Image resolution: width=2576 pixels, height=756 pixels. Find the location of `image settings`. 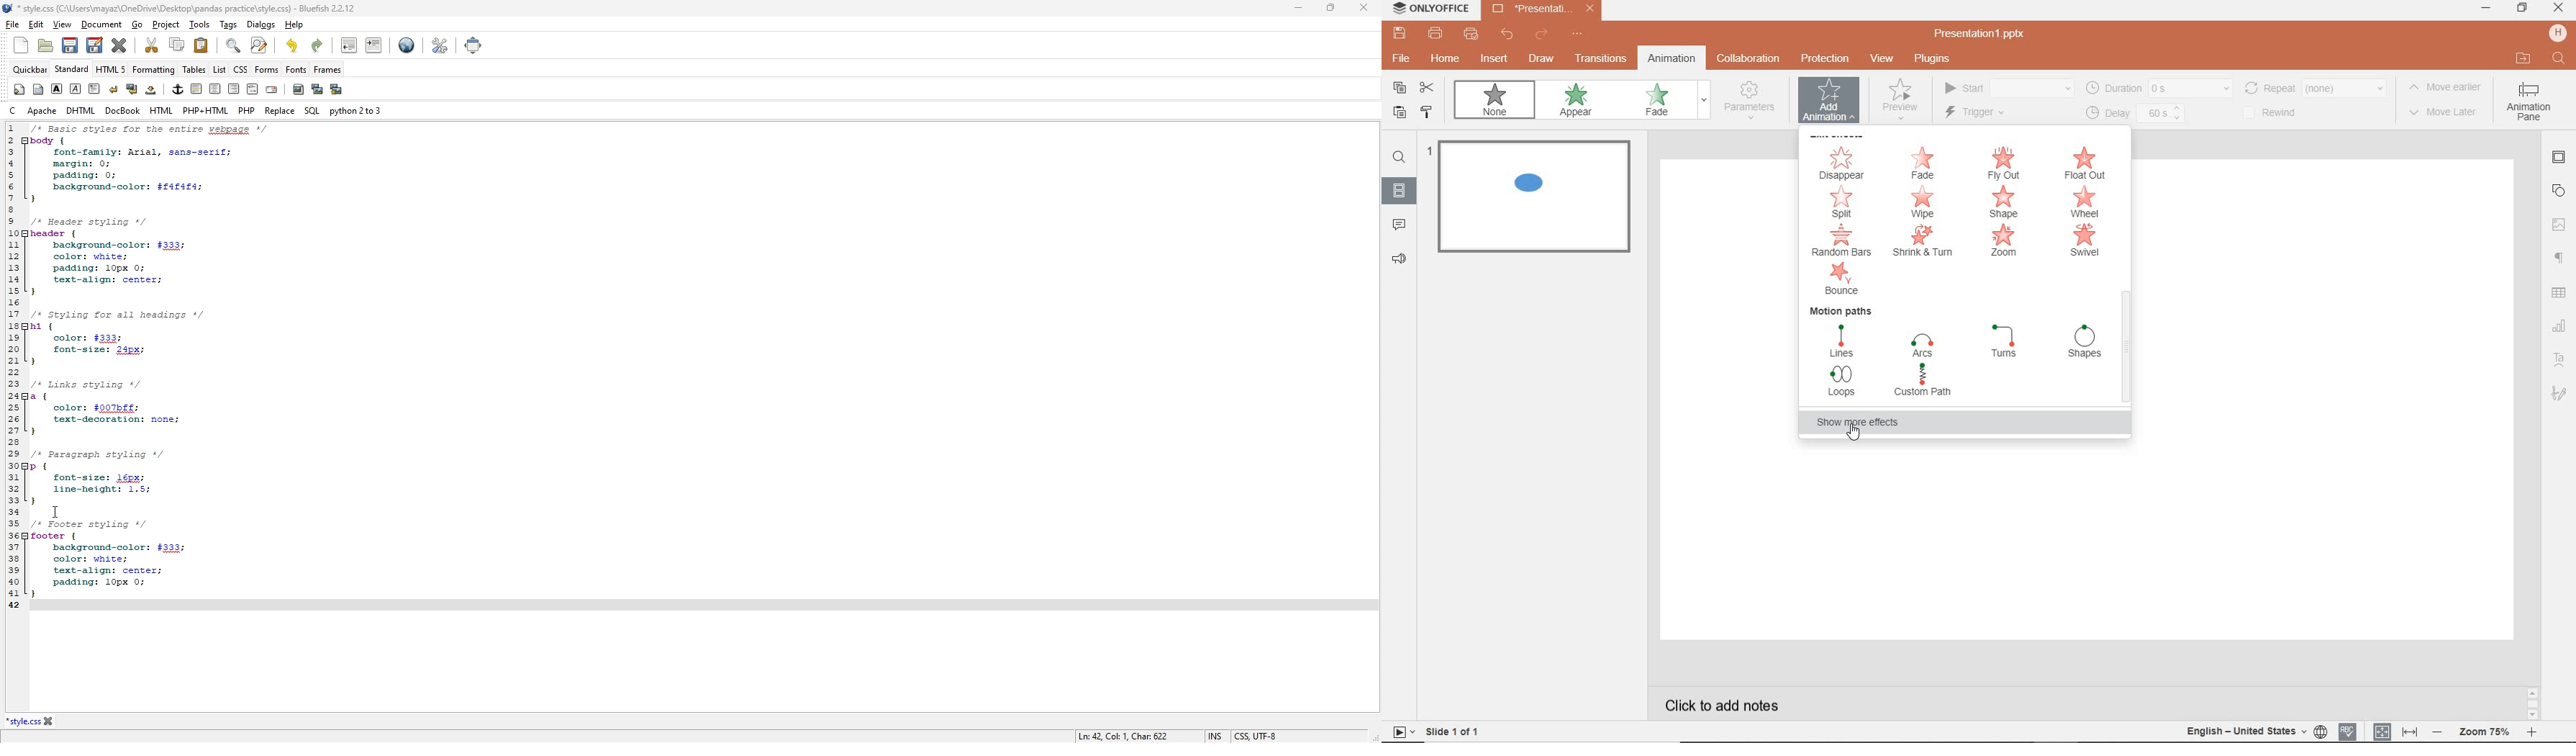

image settings is located at coordinates (2559, 222).